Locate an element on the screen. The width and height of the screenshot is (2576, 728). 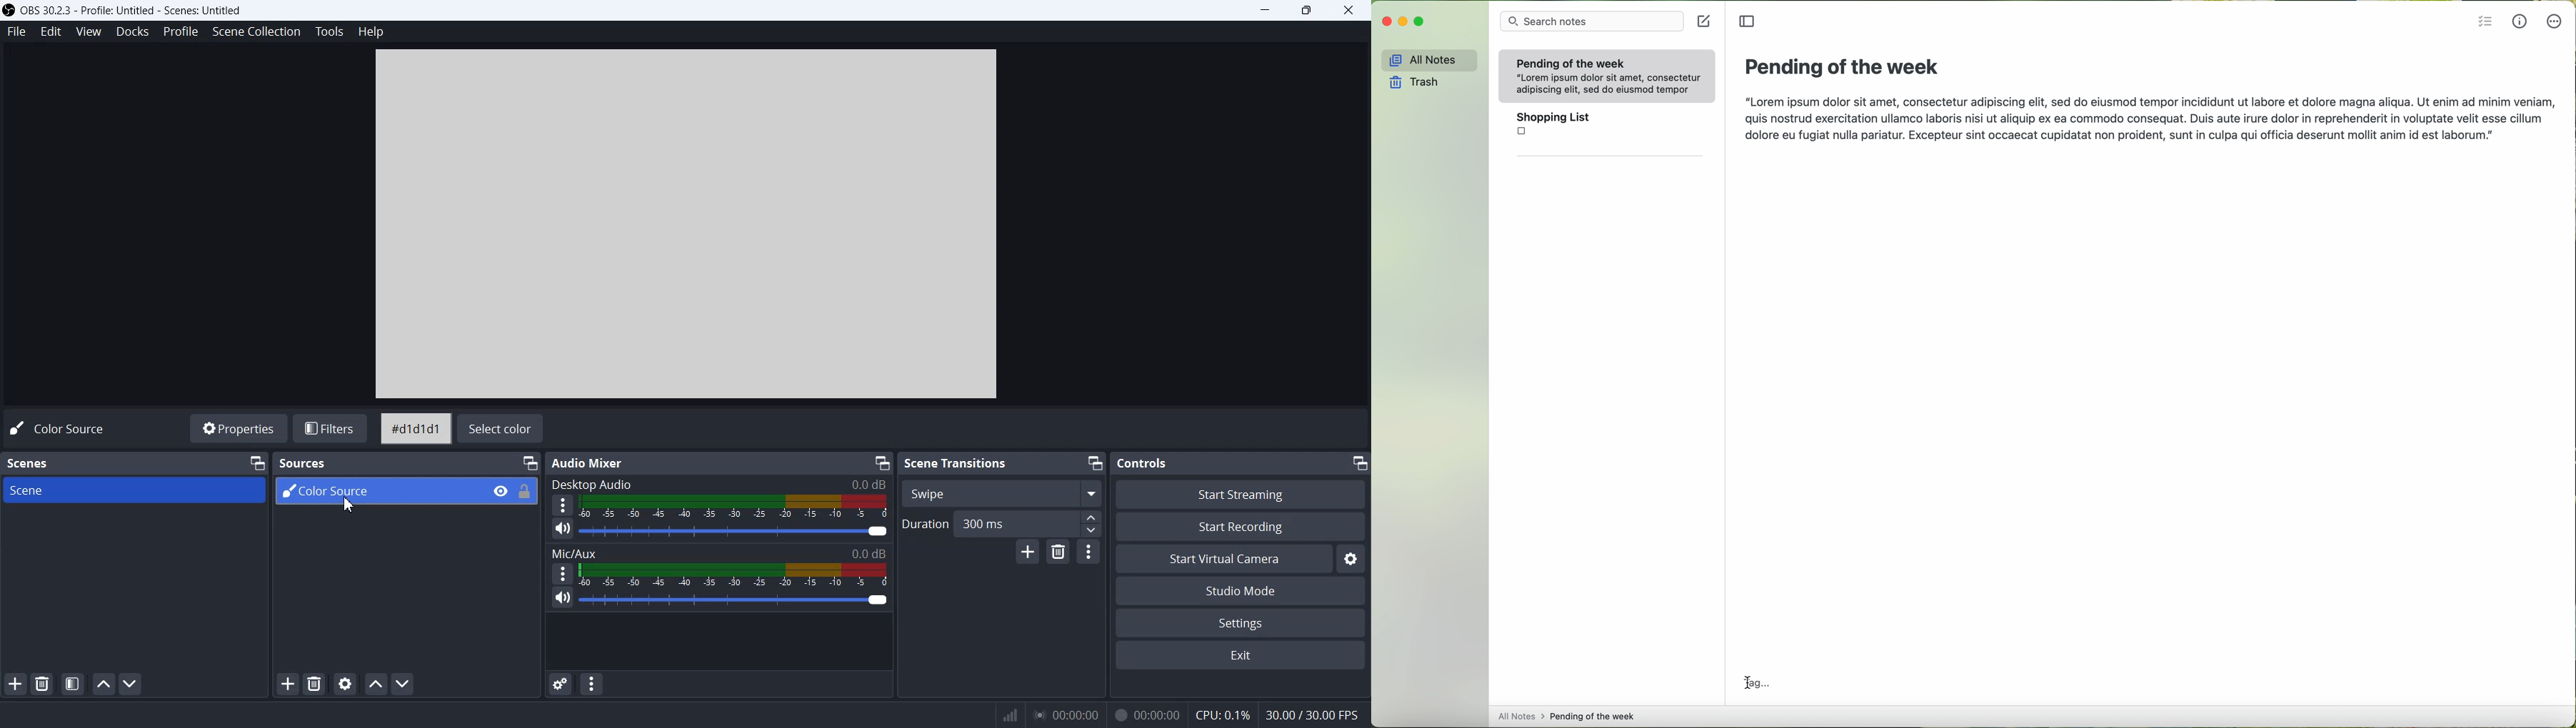
Open Source Properties is located at coordinates (345, 684).